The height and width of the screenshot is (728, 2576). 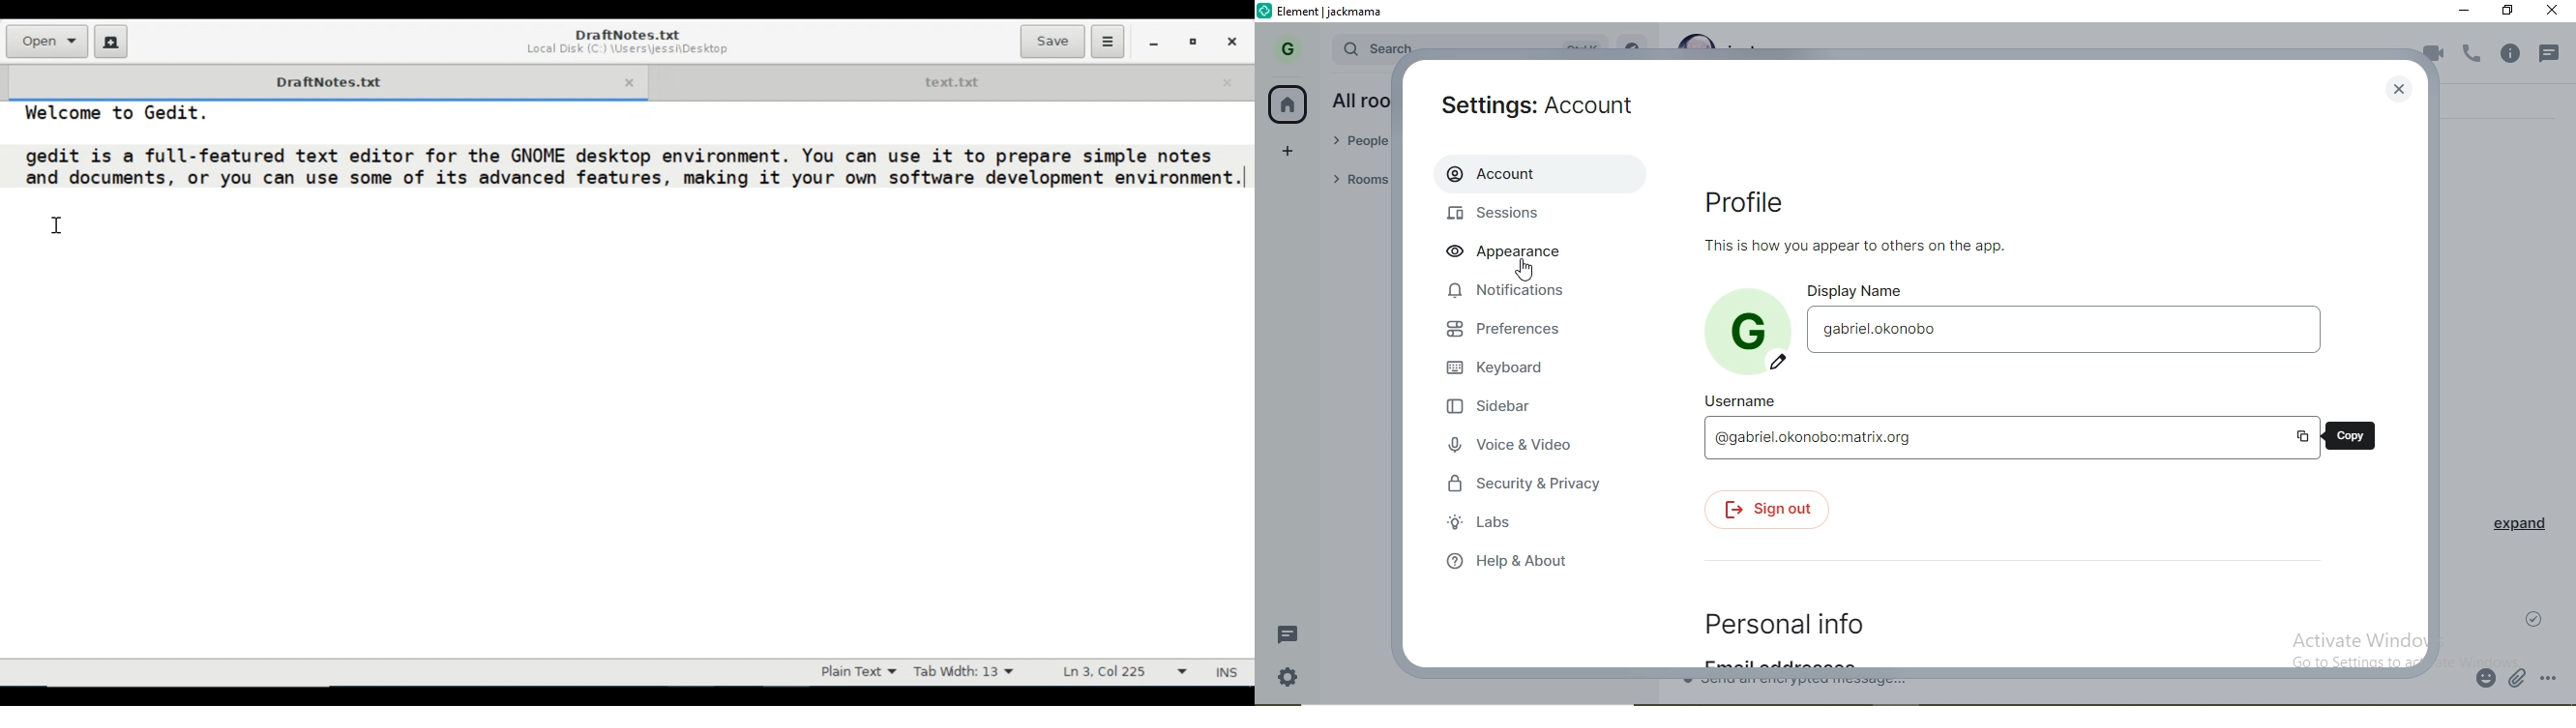 I want to click on settings: Account, so click(x=1556, y=103).